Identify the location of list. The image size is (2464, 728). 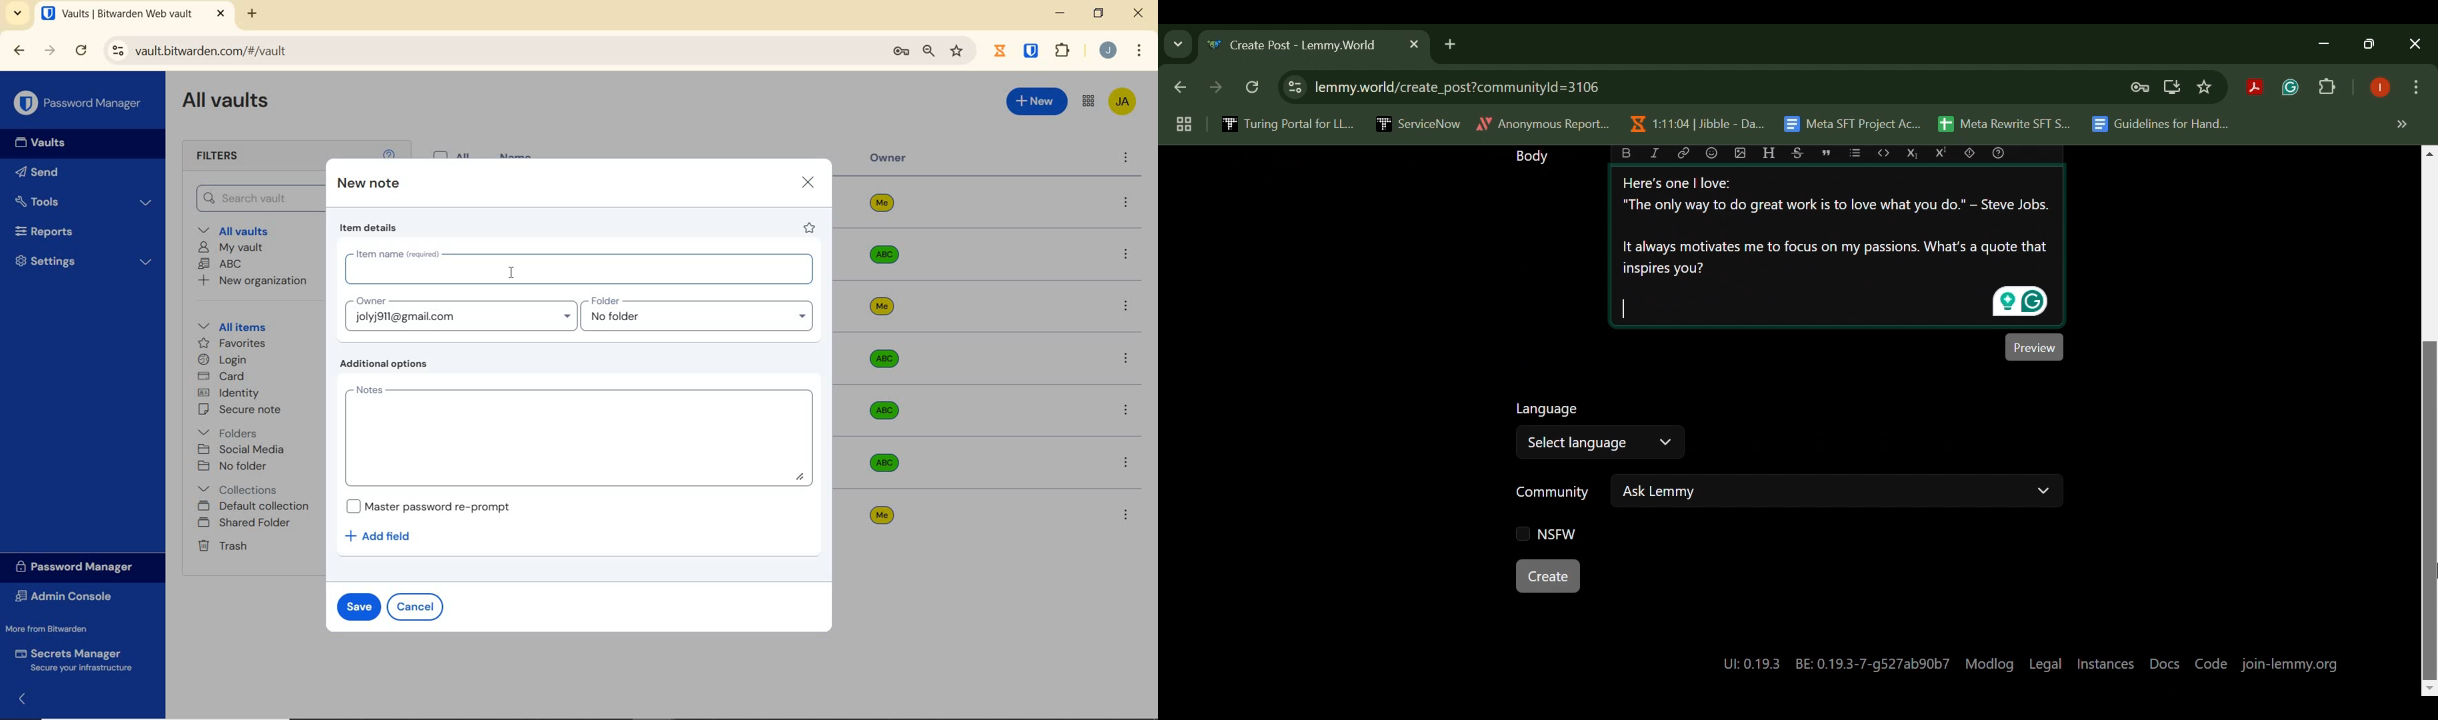
(1857, 153).